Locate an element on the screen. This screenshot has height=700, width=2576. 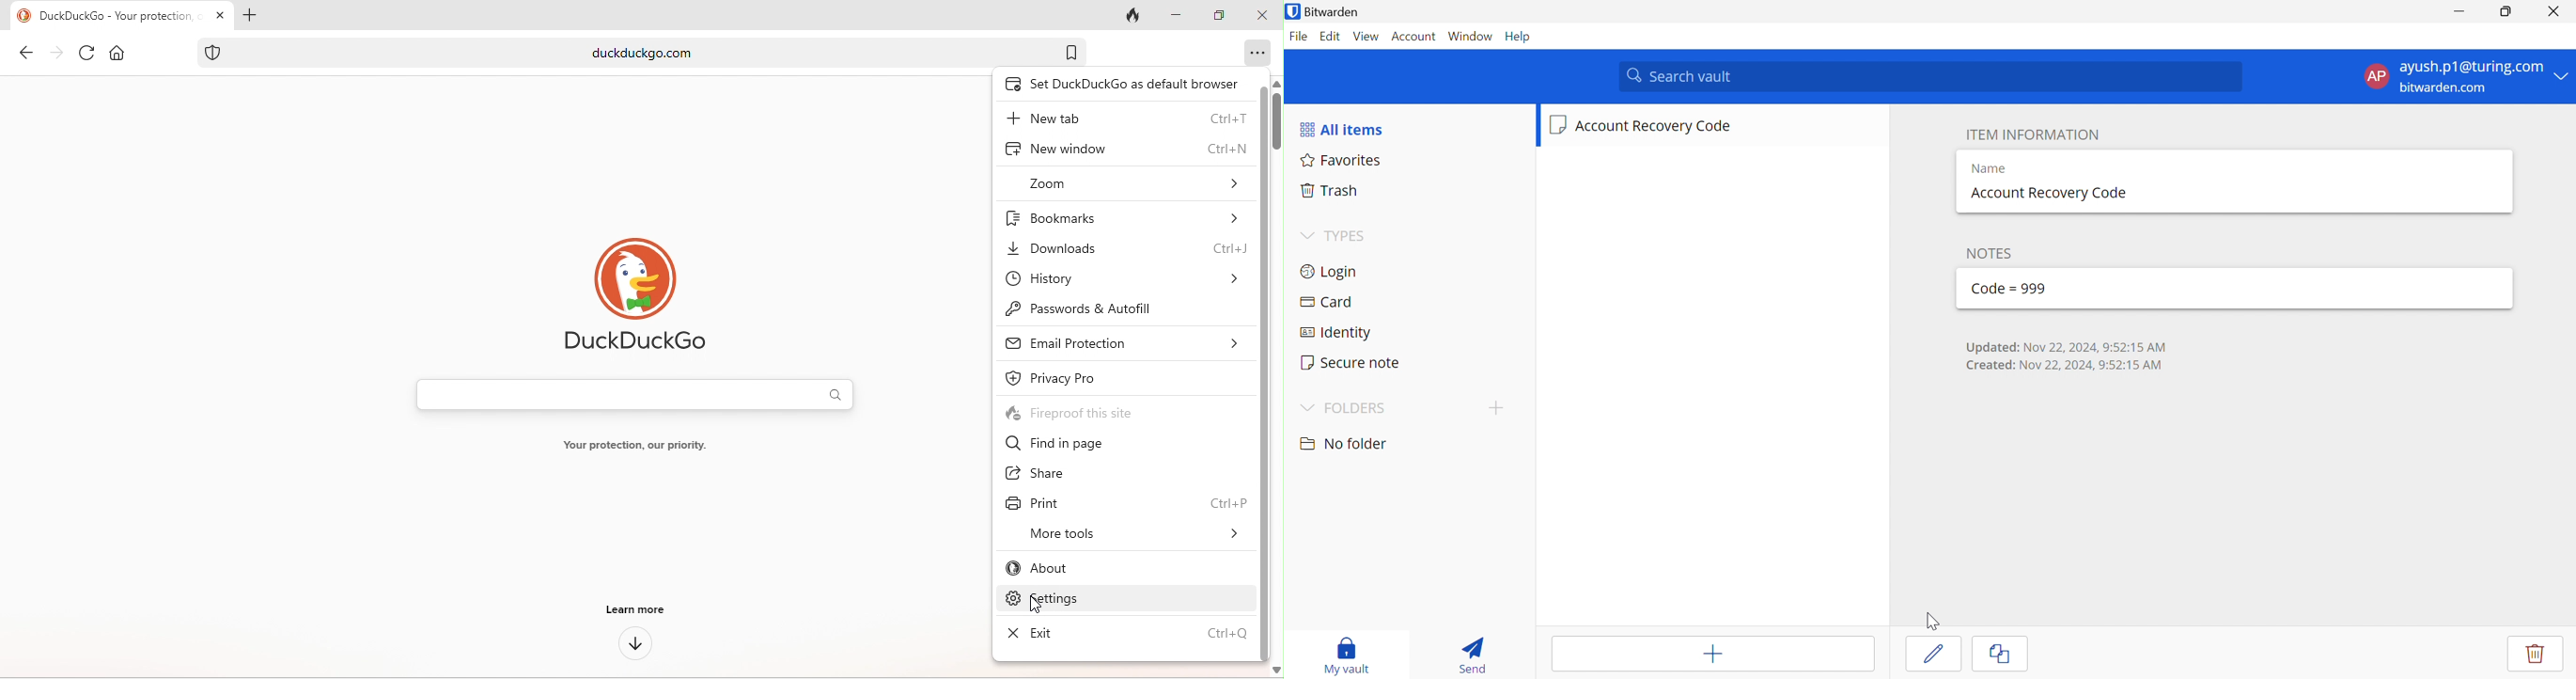
Account Recovery Code is located at coordinates (2053, 194).